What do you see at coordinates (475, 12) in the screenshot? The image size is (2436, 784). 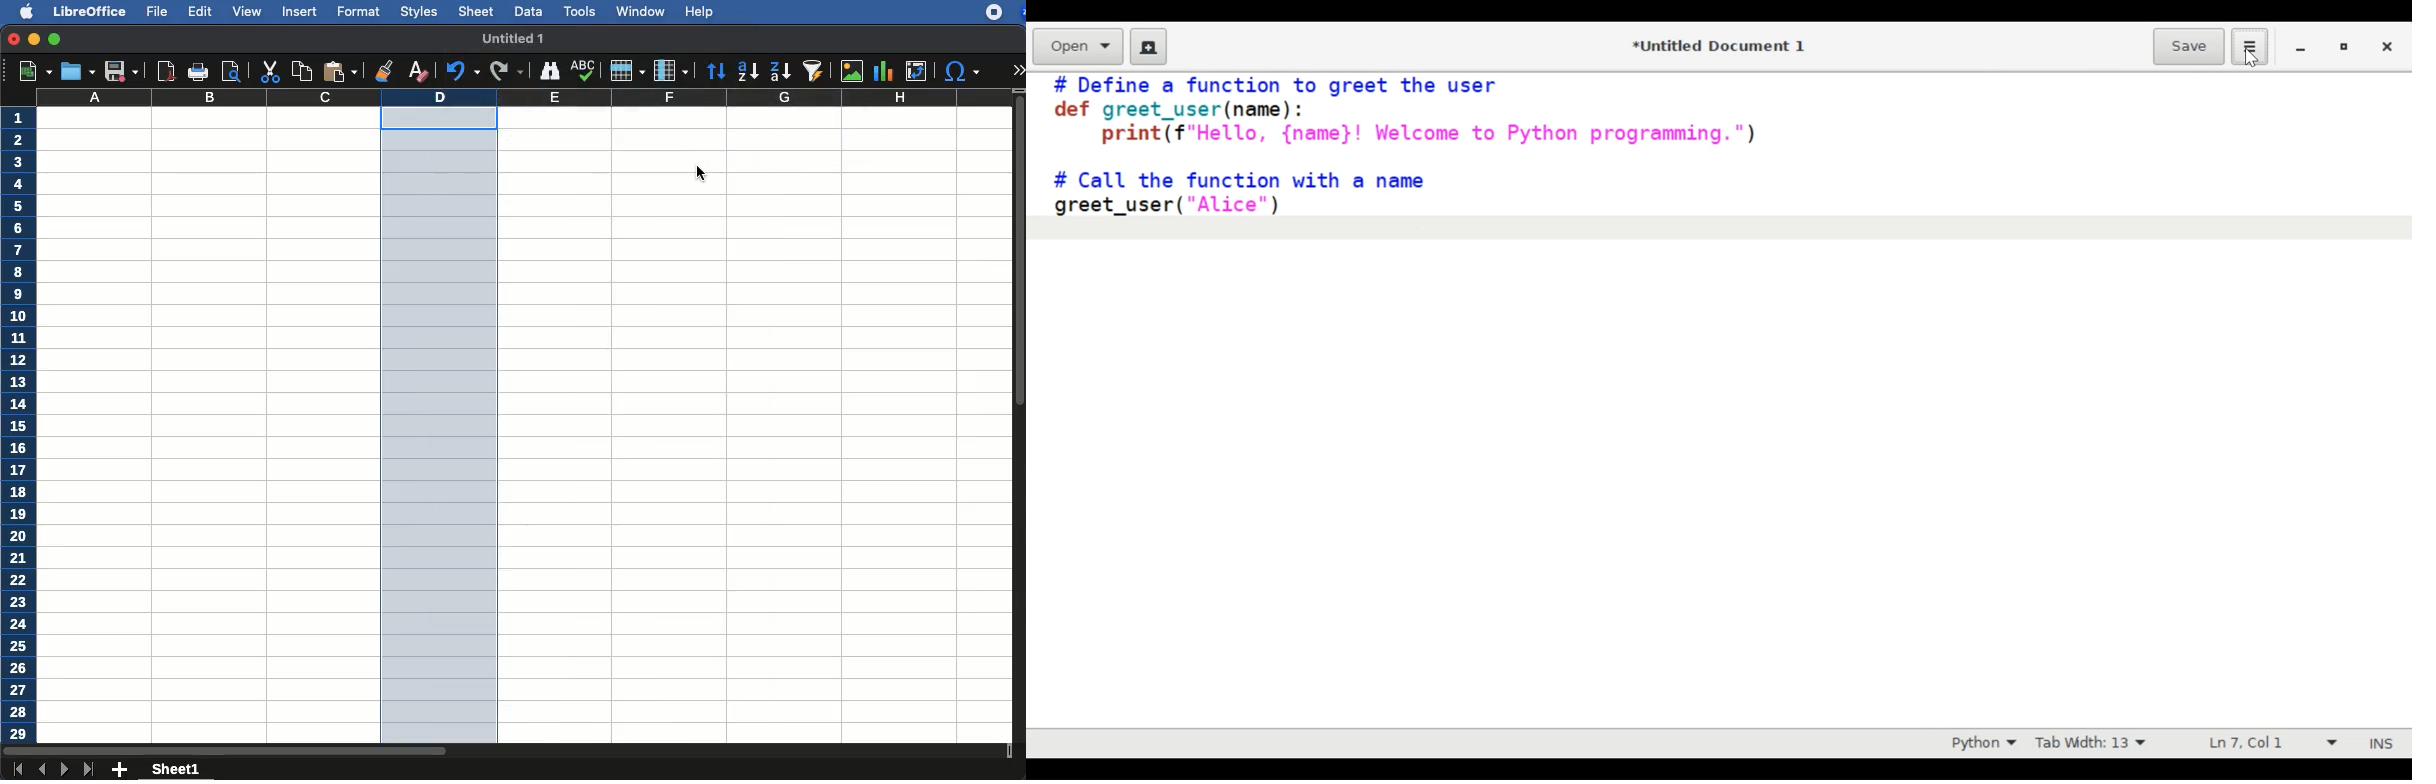 I see `sheet` at bounding box center [475, 12].